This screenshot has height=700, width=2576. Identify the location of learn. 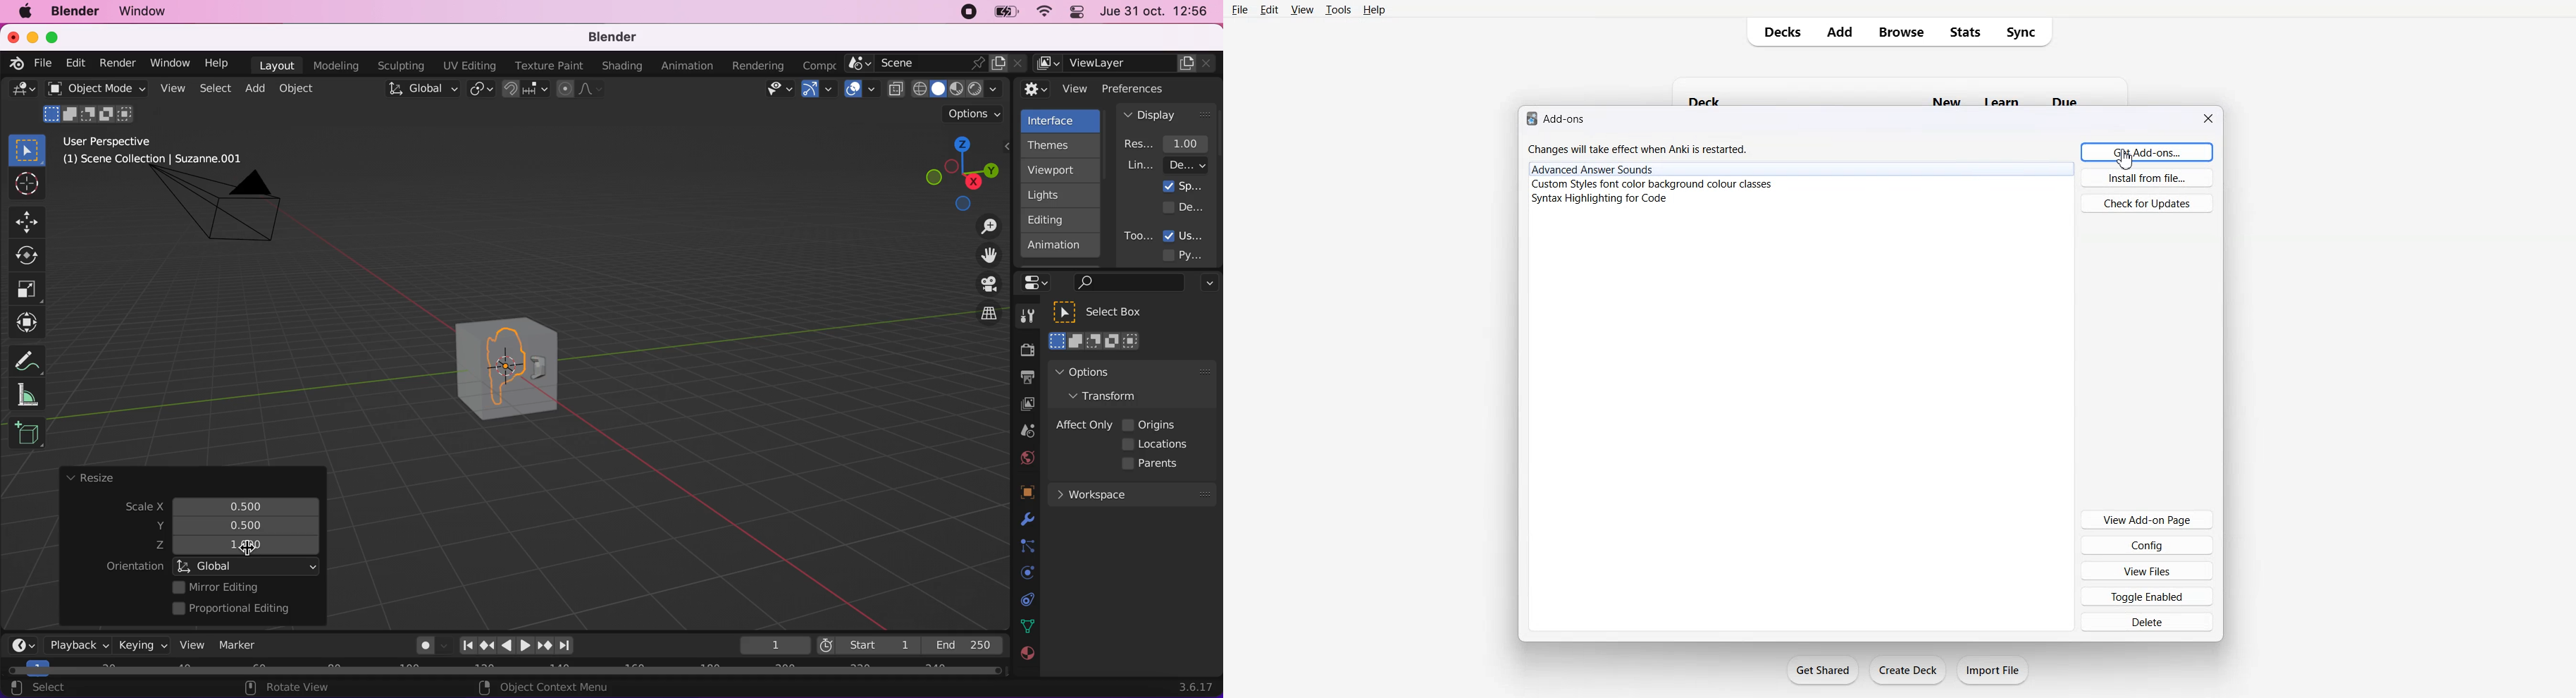
(1999, 101).